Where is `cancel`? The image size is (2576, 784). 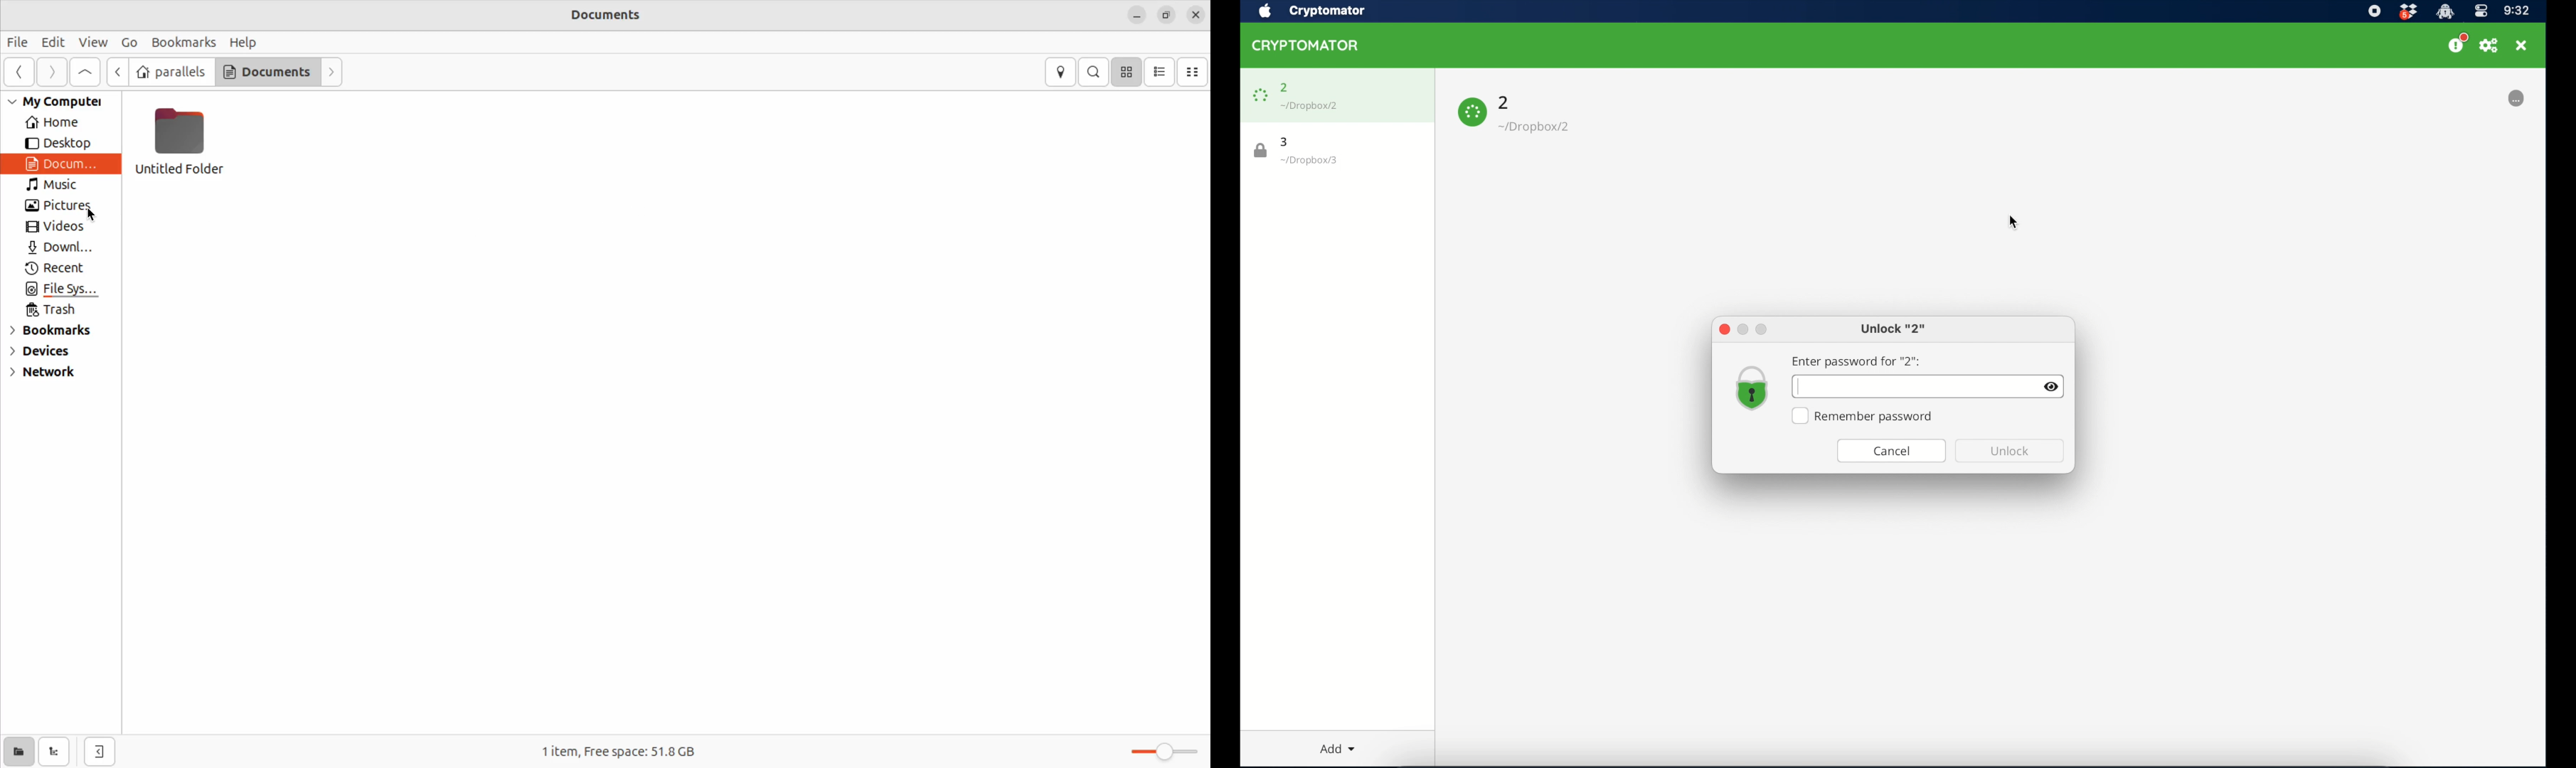
cancel is located at coordinates (1891, 452).